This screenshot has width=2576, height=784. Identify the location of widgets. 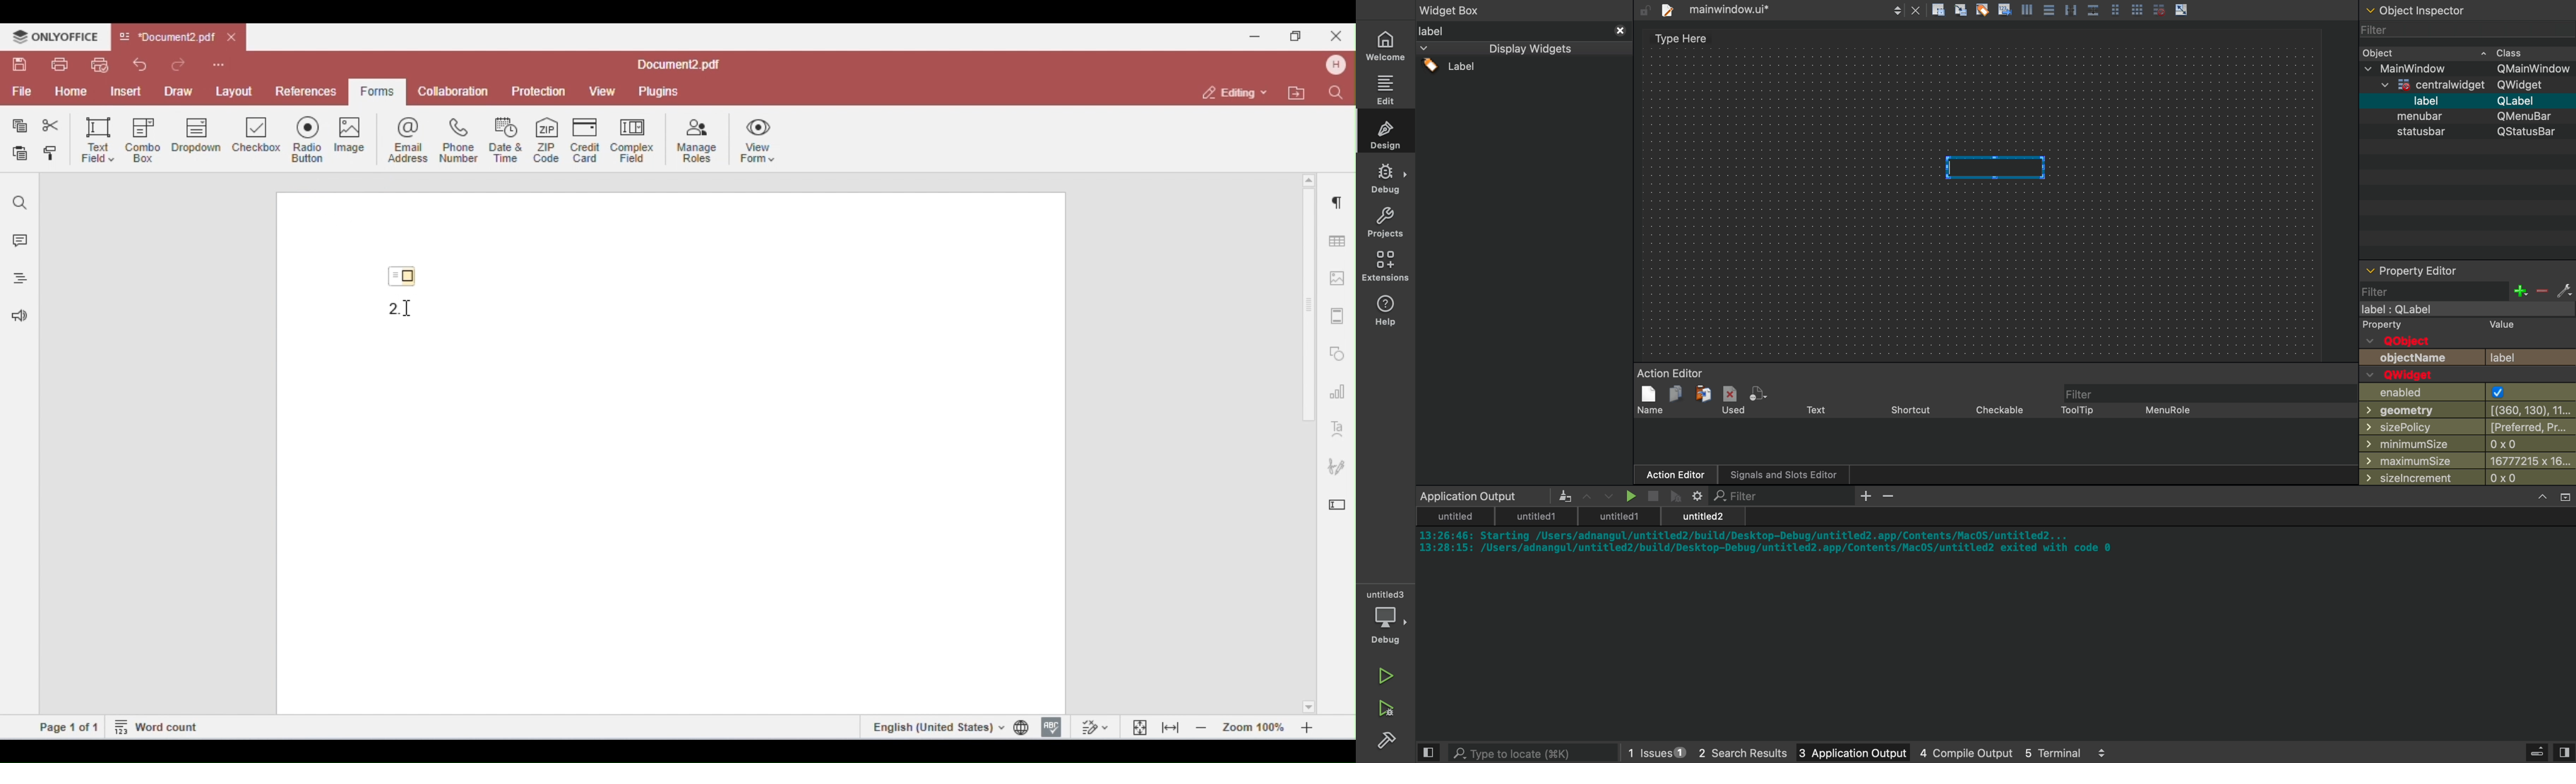
(1524, 254).